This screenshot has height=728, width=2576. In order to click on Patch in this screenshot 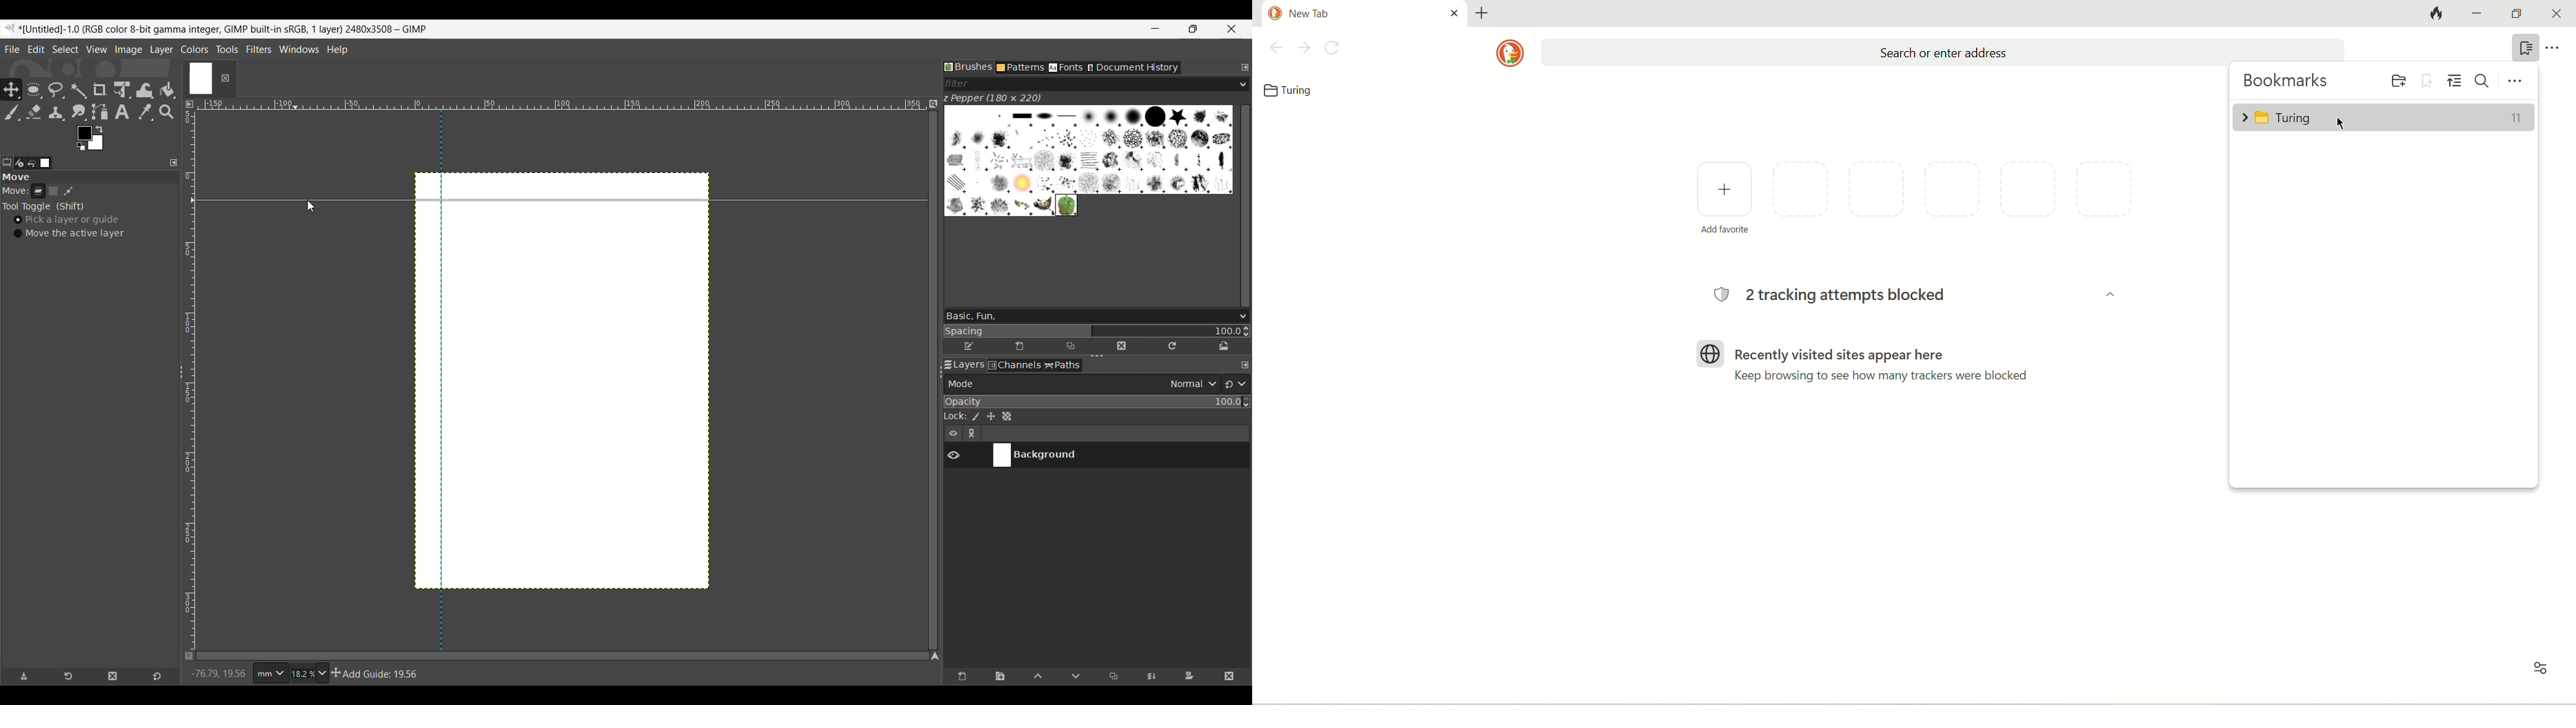, I will do `click(73, 191)`.